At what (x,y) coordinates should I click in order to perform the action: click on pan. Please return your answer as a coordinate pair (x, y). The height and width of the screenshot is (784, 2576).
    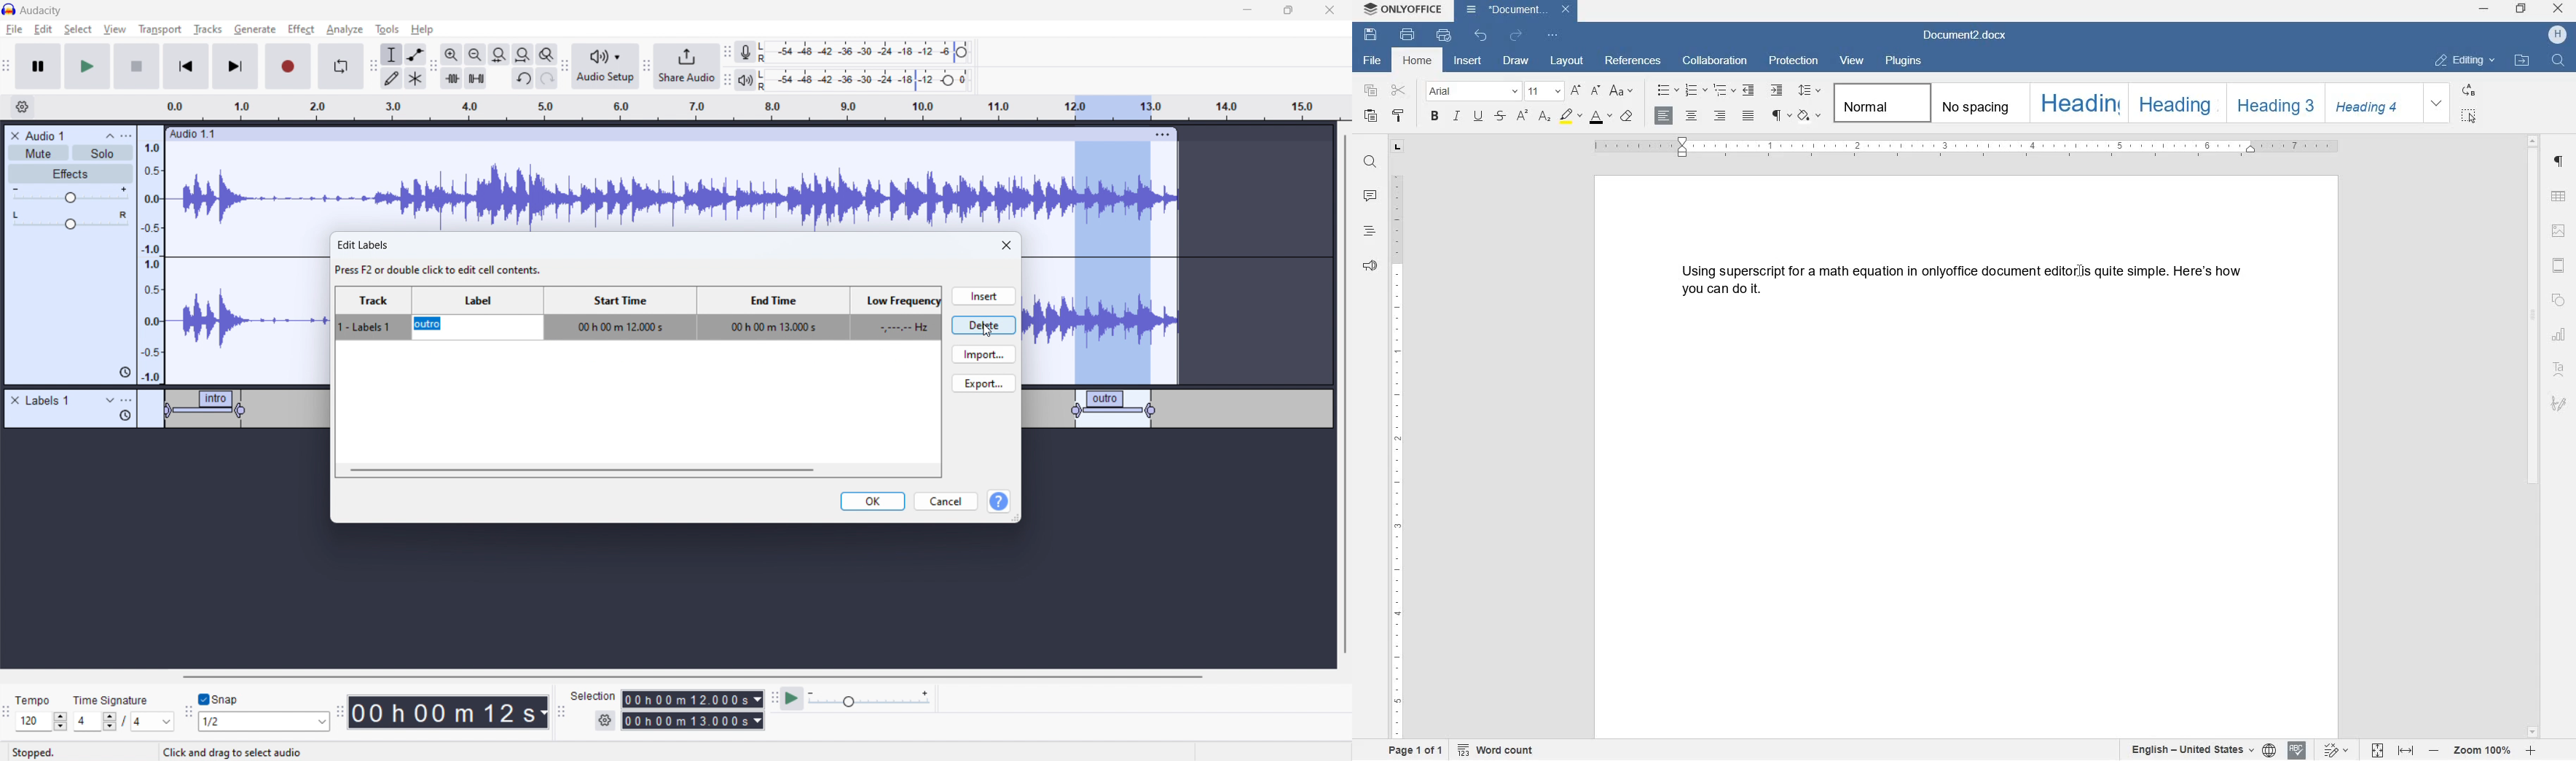
    Looking at the image, I should click on (70, 221).